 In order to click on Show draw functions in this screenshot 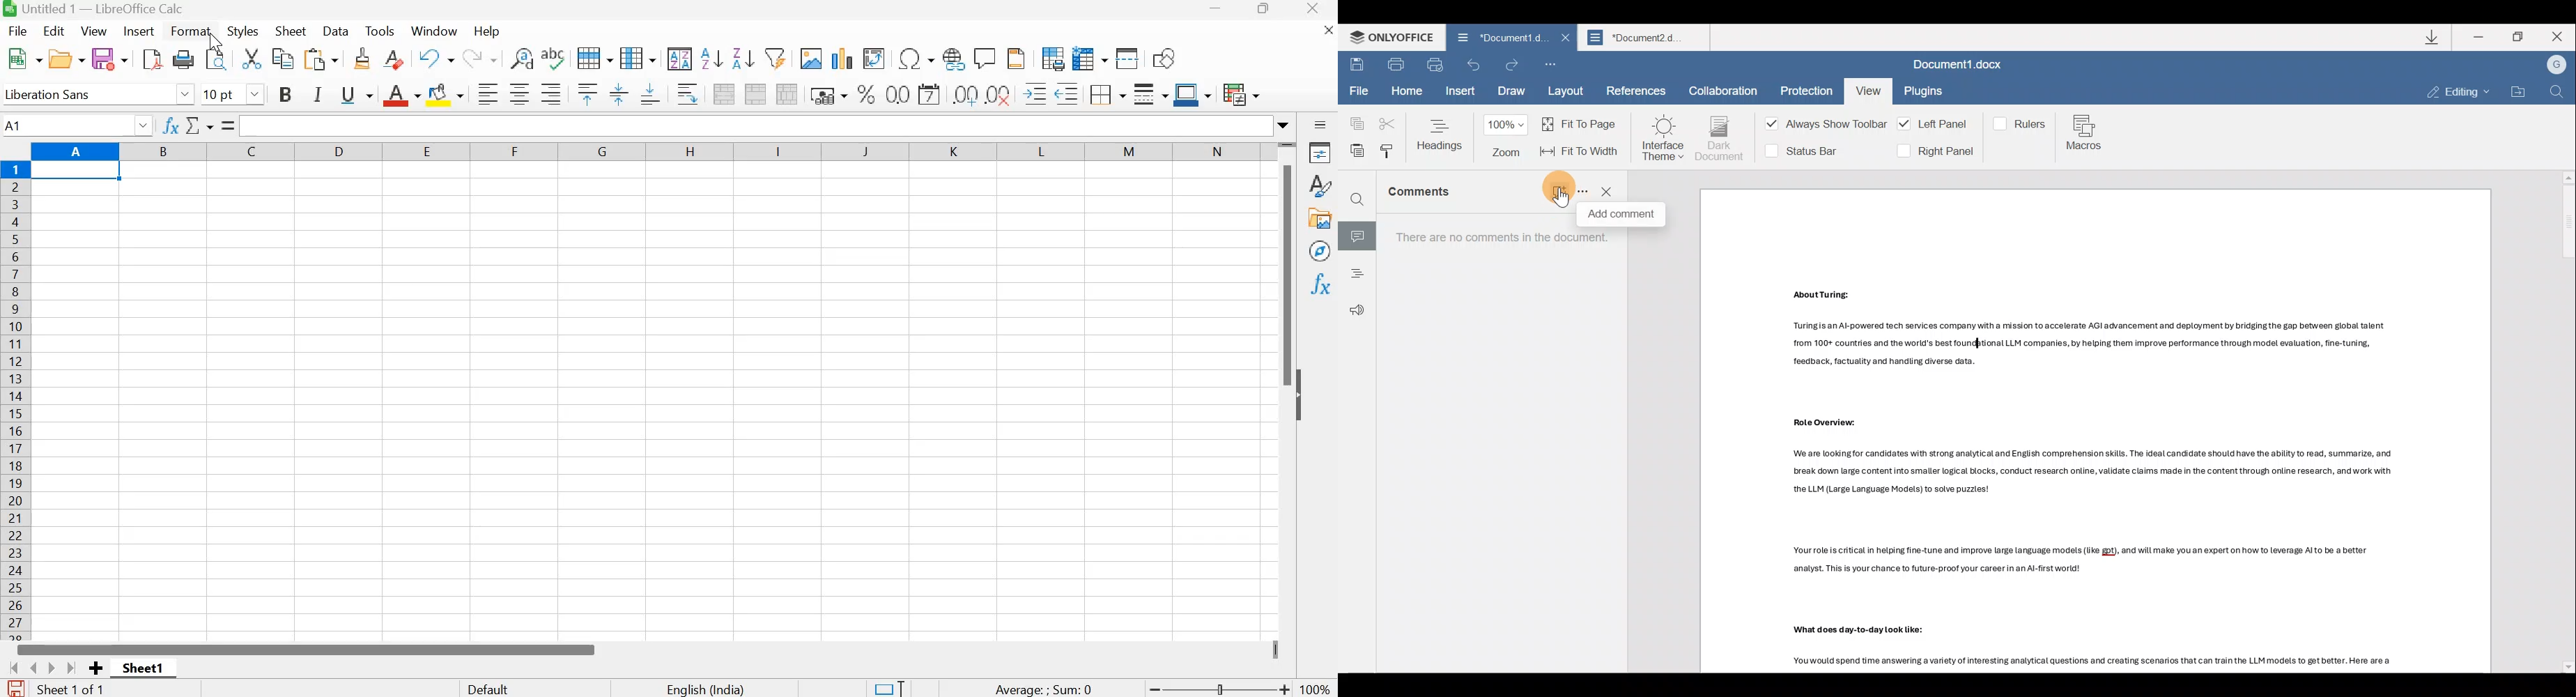, I will do `click(1163, 56)`.